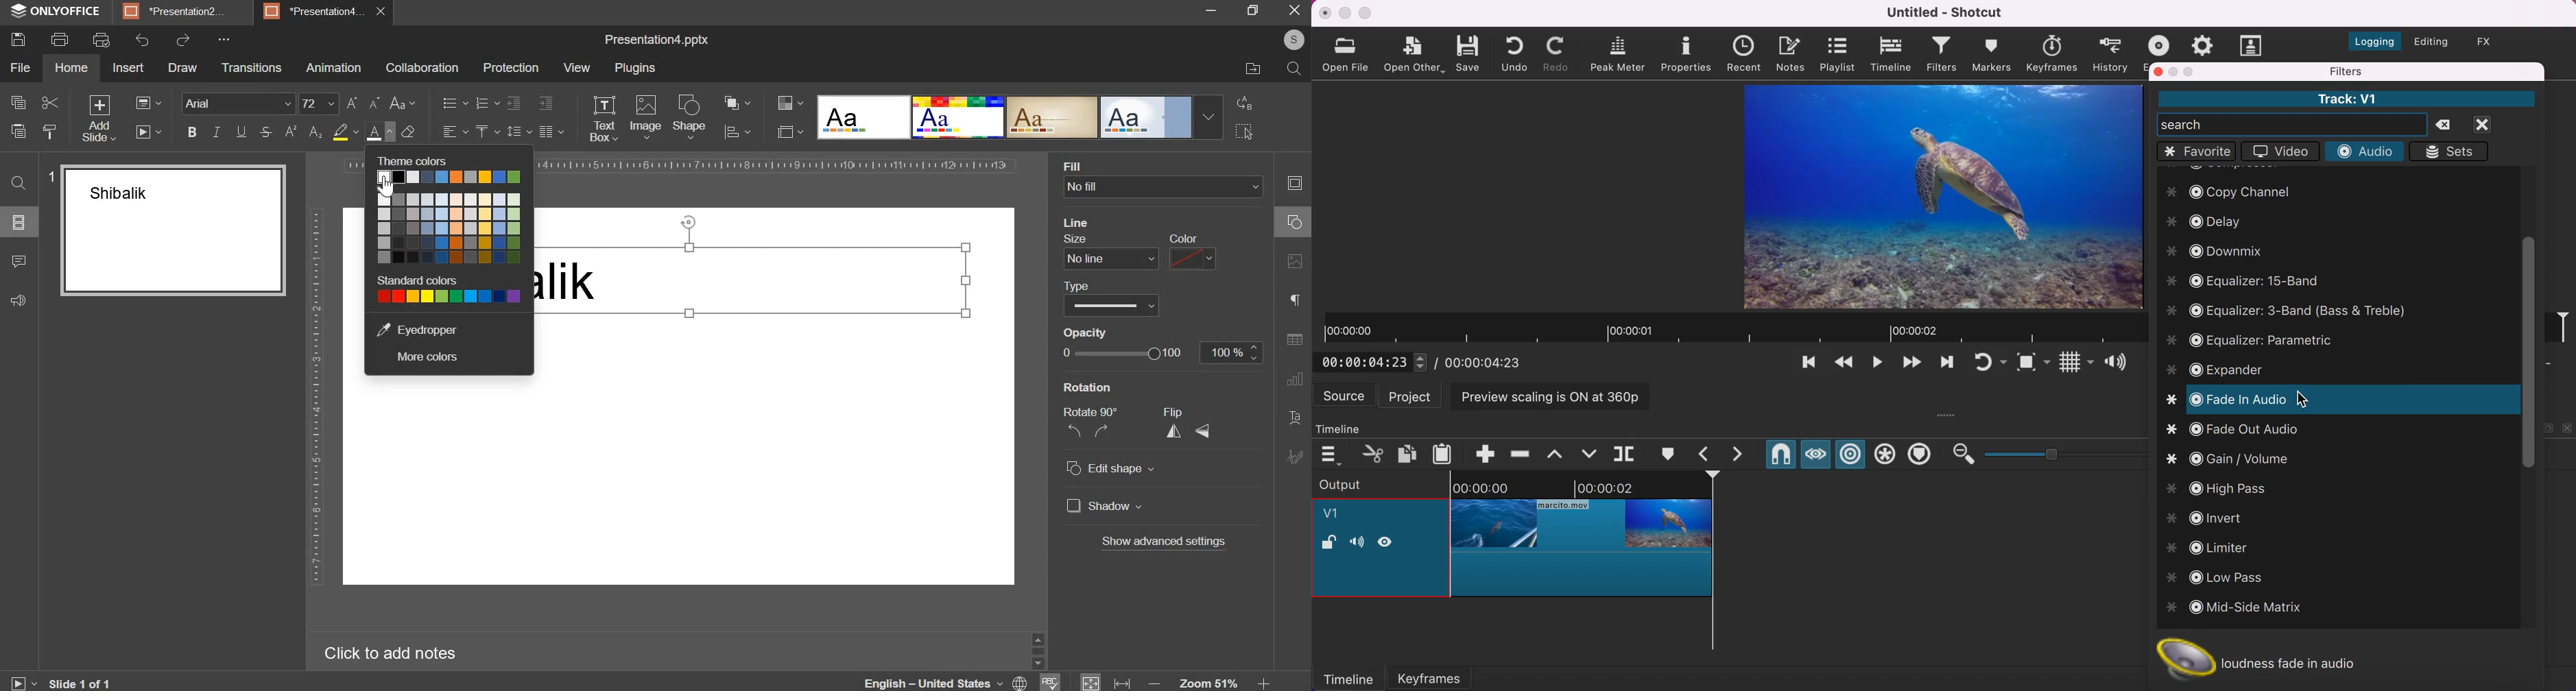  Describe the element at coordinates (2292, 124) in the screenshot. I see `search bar` at that location.